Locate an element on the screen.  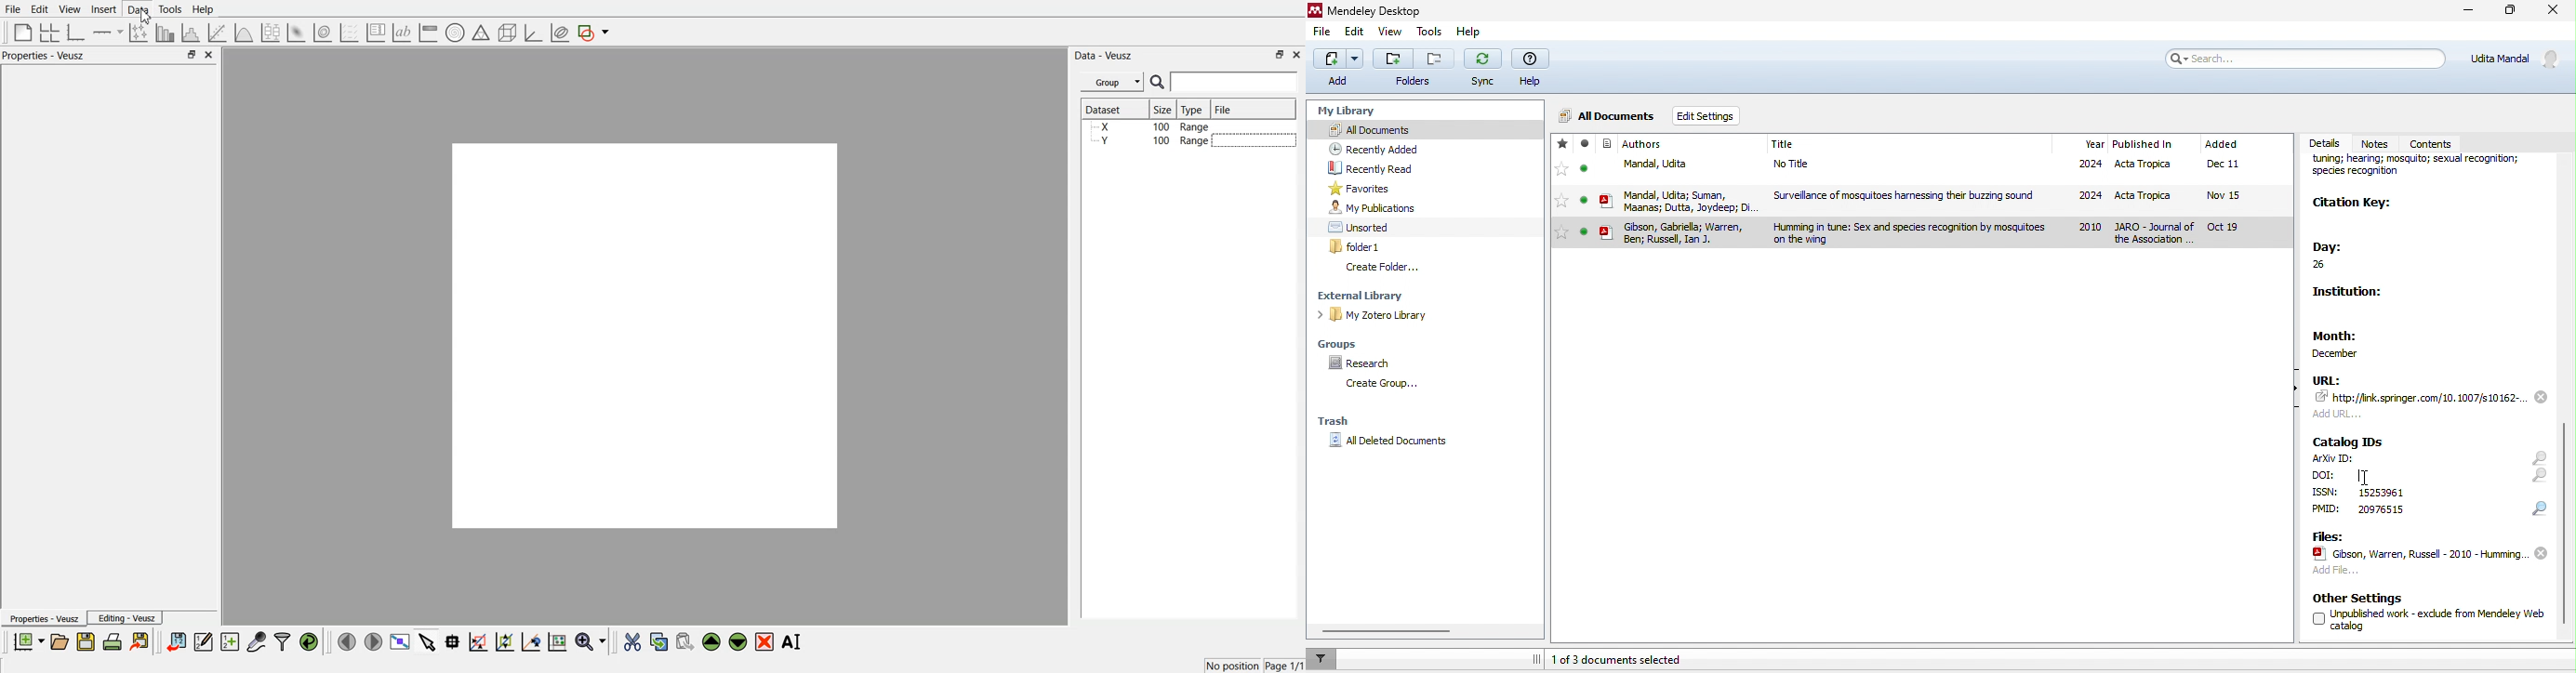
Image color bar is located at coordinates (428, 32).